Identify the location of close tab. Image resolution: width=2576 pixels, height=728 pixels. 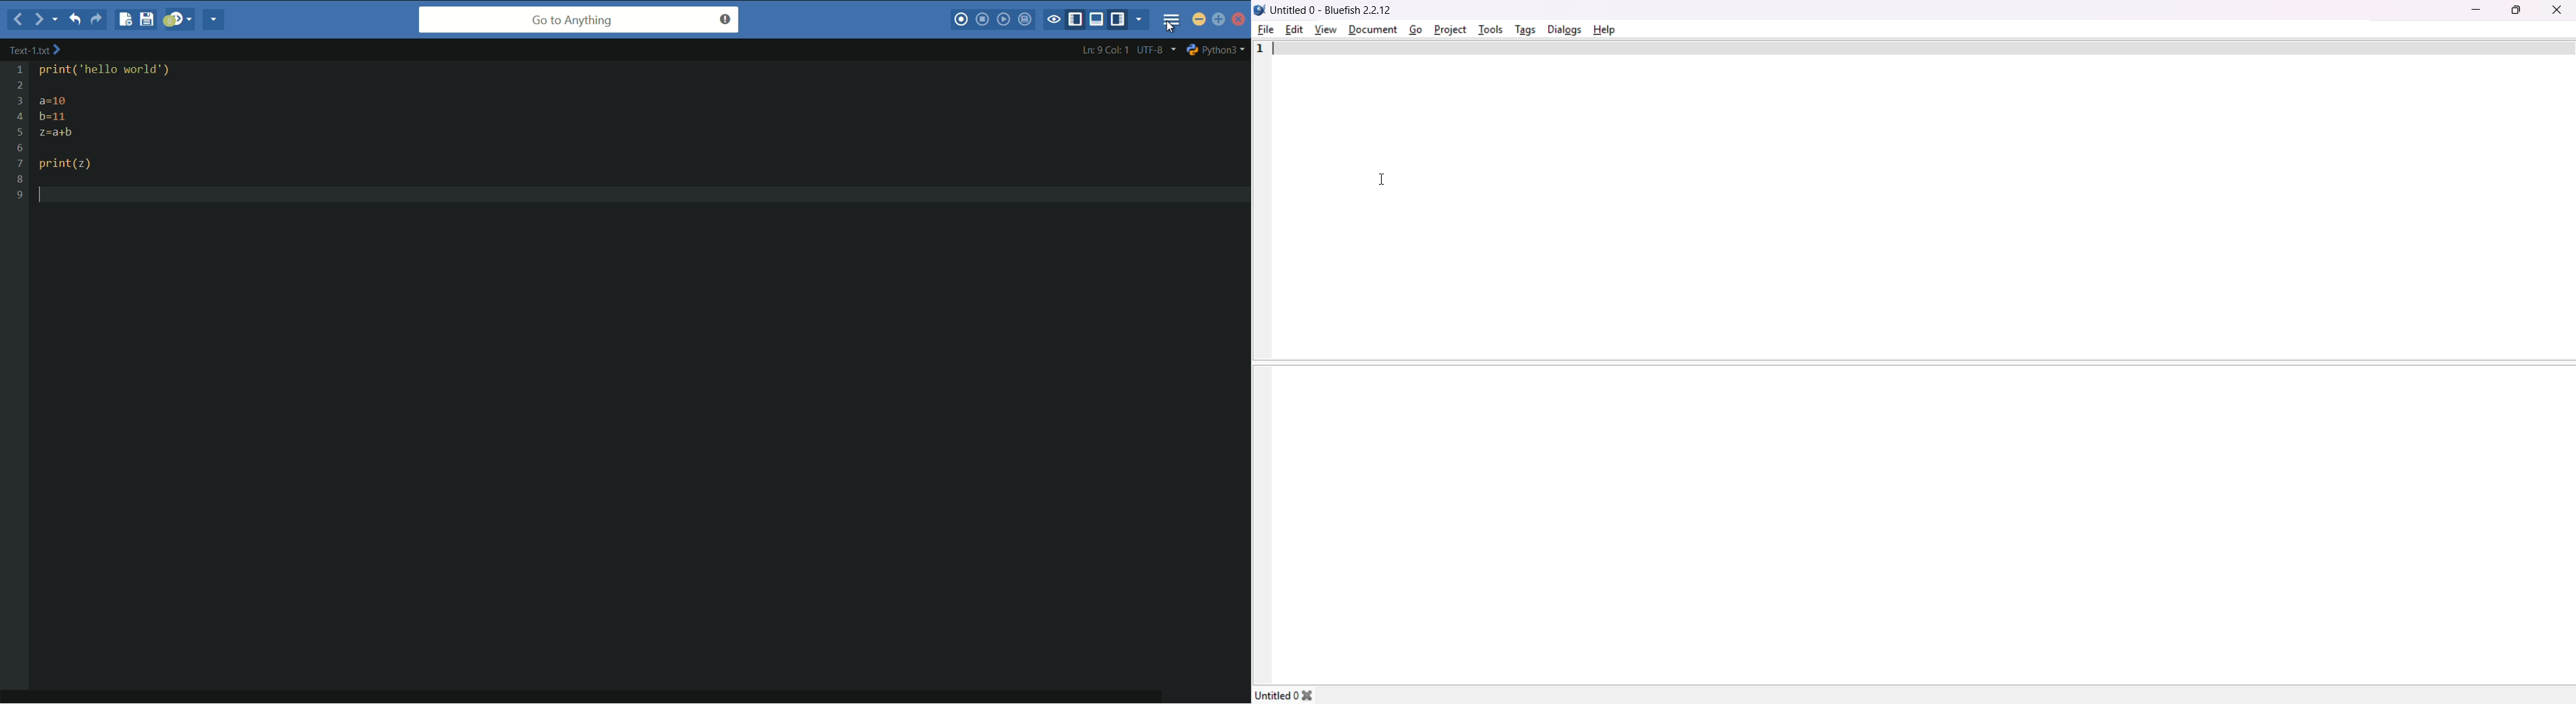
(1307, 694).